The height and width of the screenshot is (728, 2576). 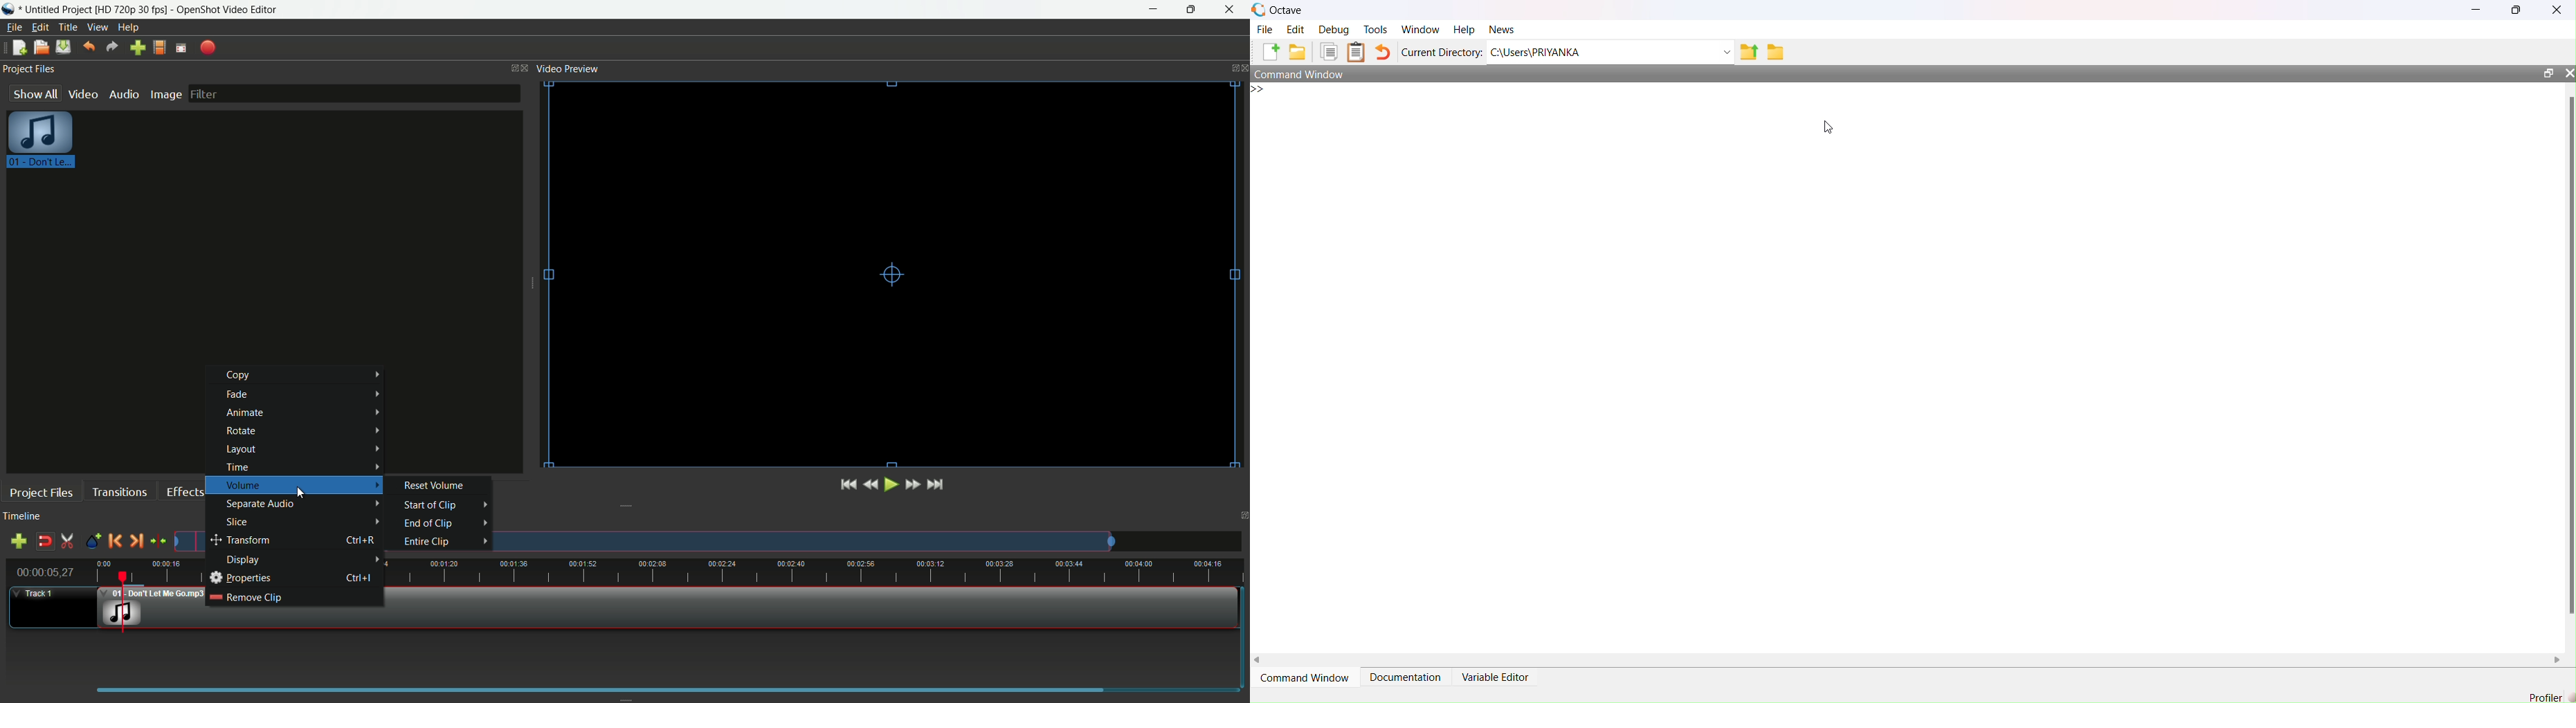 I want to click on new file, so click(x=19, y=48).